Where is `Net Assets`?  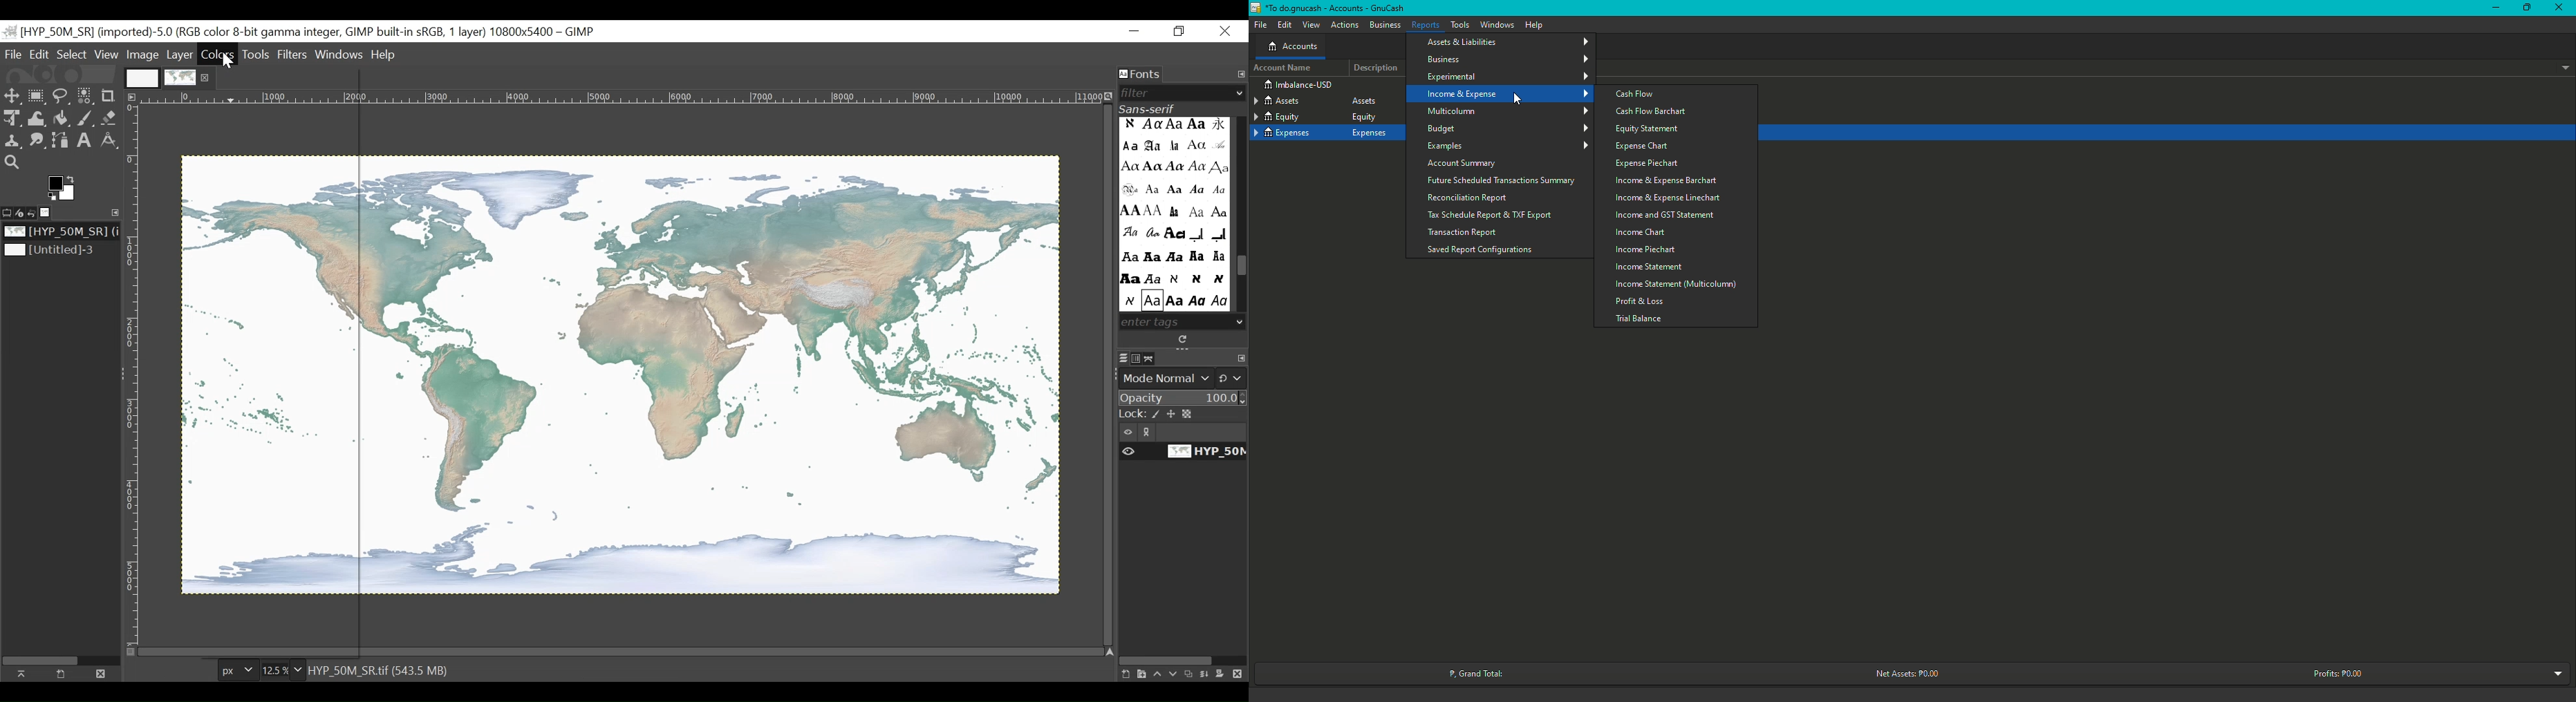 Net Assets is located at coordinates (1914, 672).